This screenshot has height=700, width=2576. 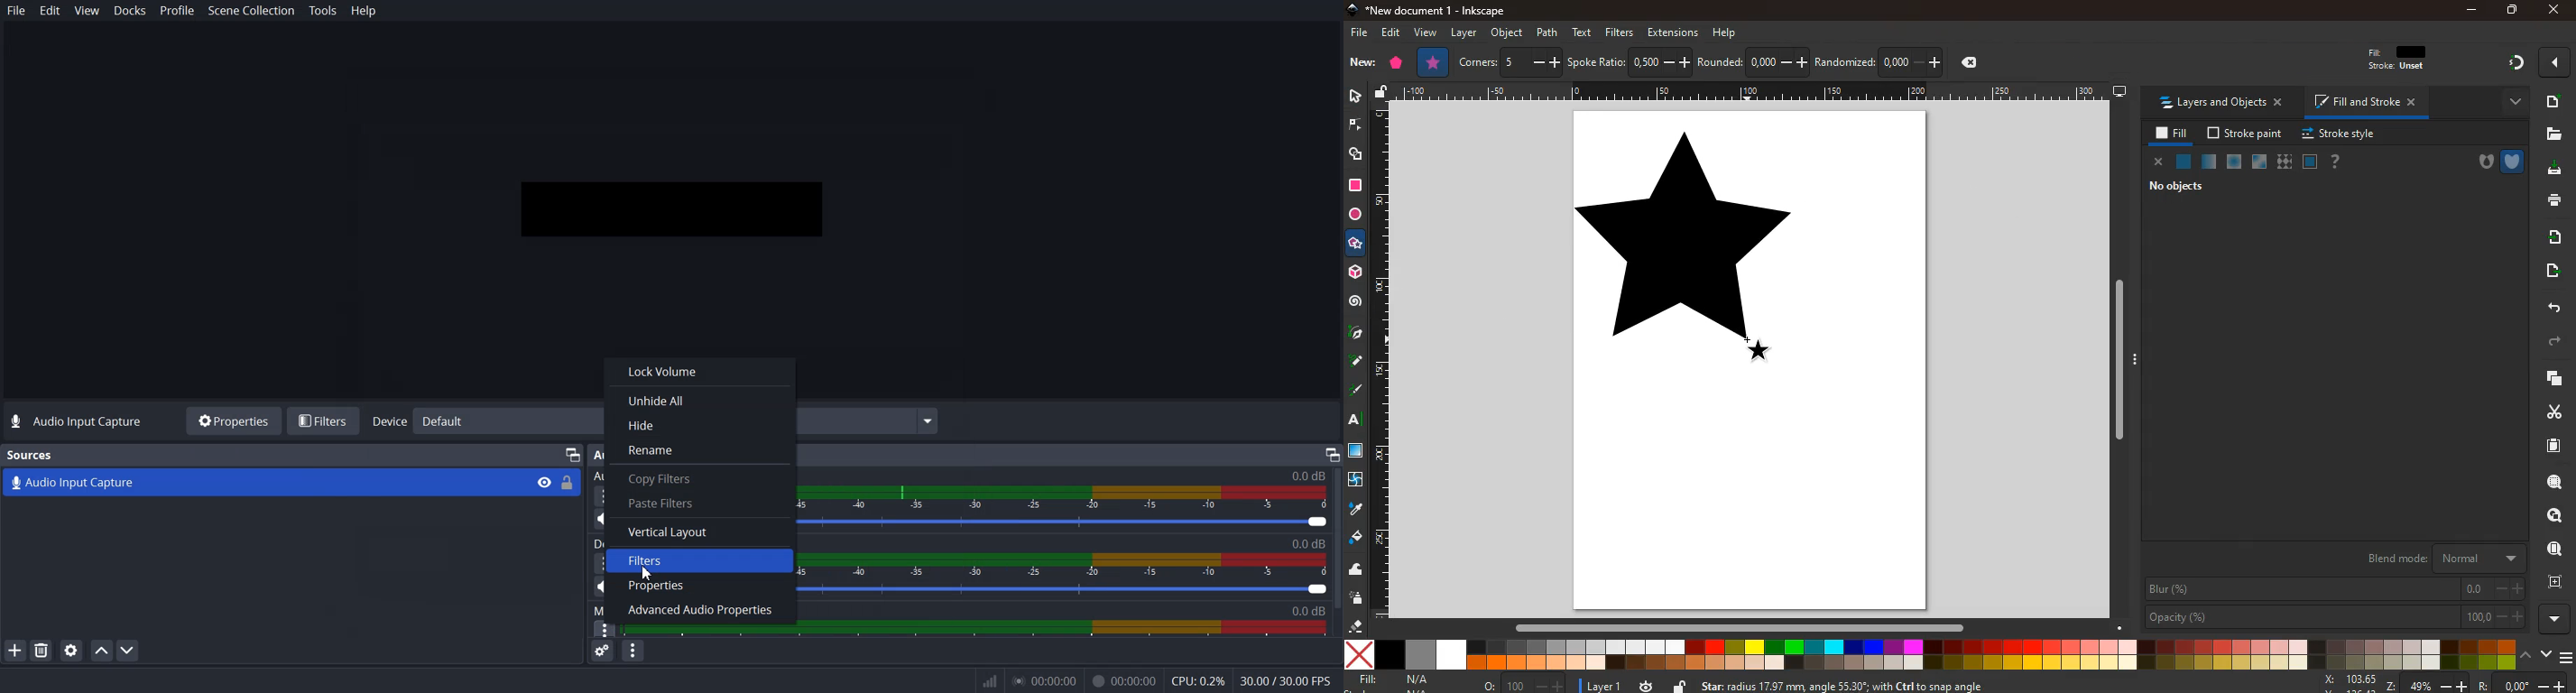 What do you see at coordinates (545, 482) in the screenshot?
I see `Eye` at bounding box center [545, 482].